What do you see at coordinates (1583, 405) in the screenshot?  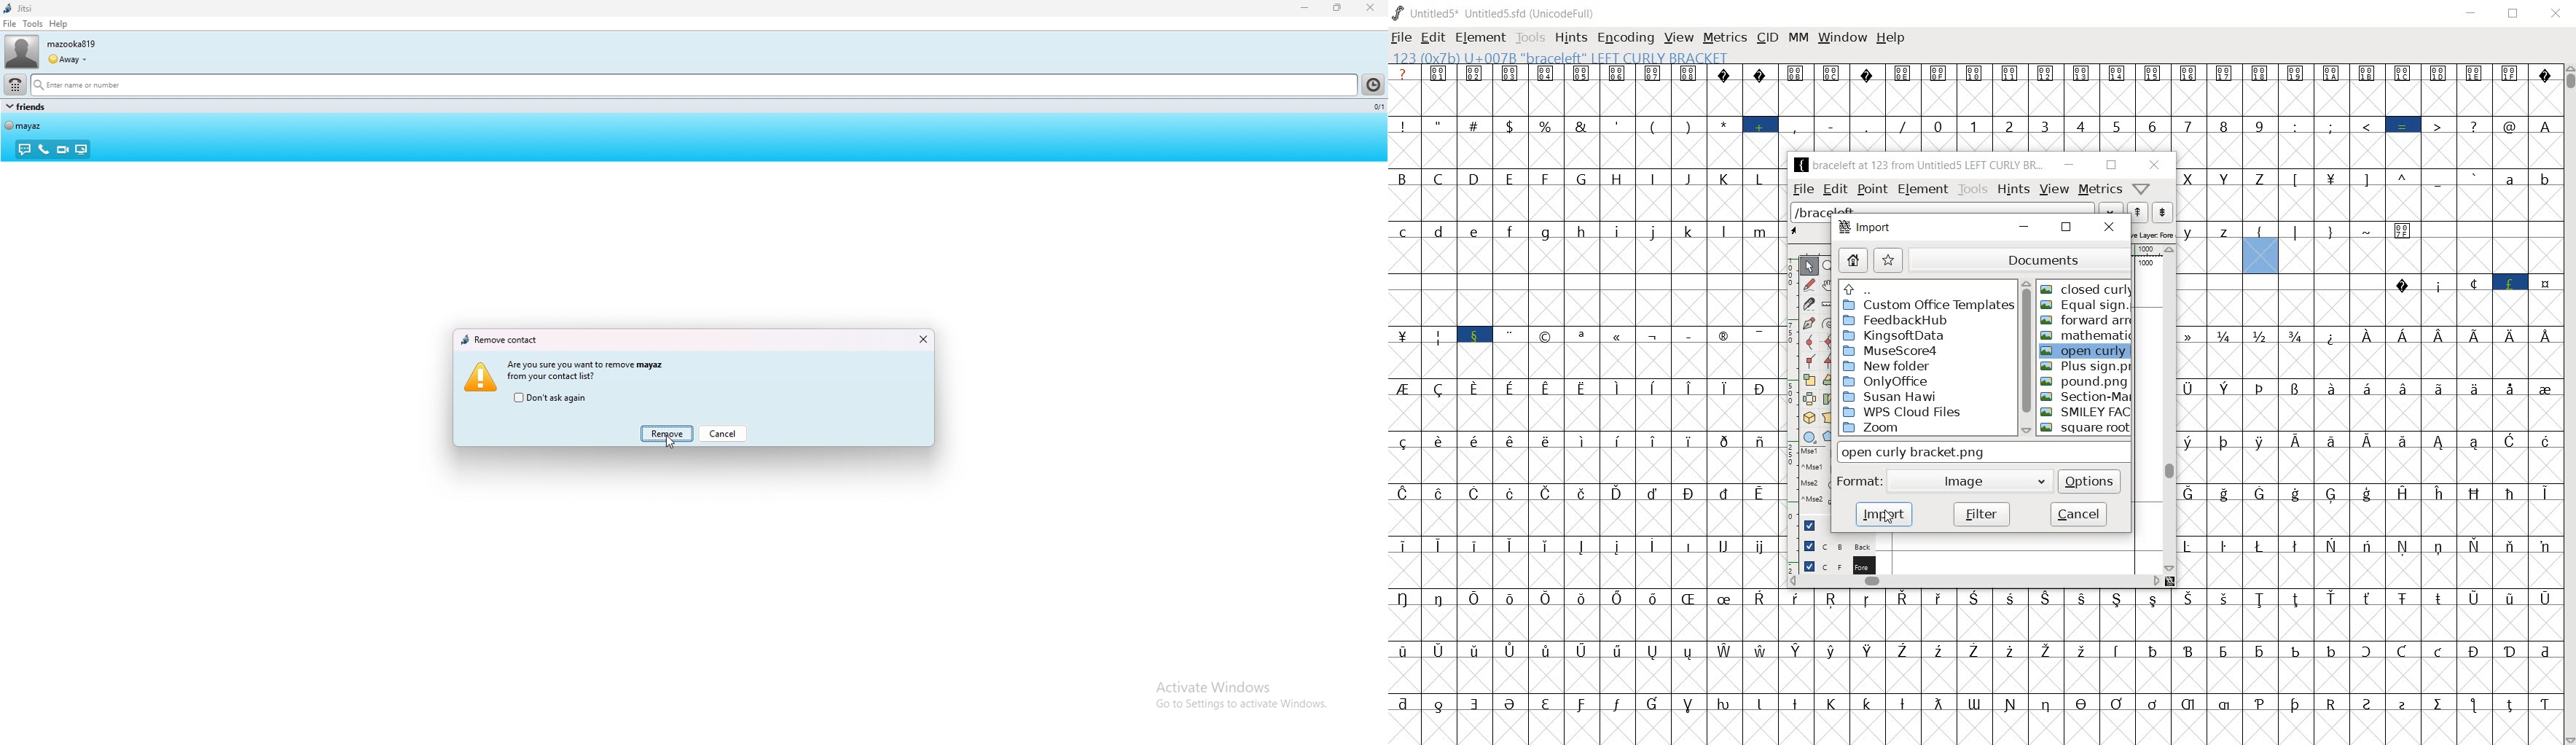 I see `glyph characters` at bounding box center [1583, 405].